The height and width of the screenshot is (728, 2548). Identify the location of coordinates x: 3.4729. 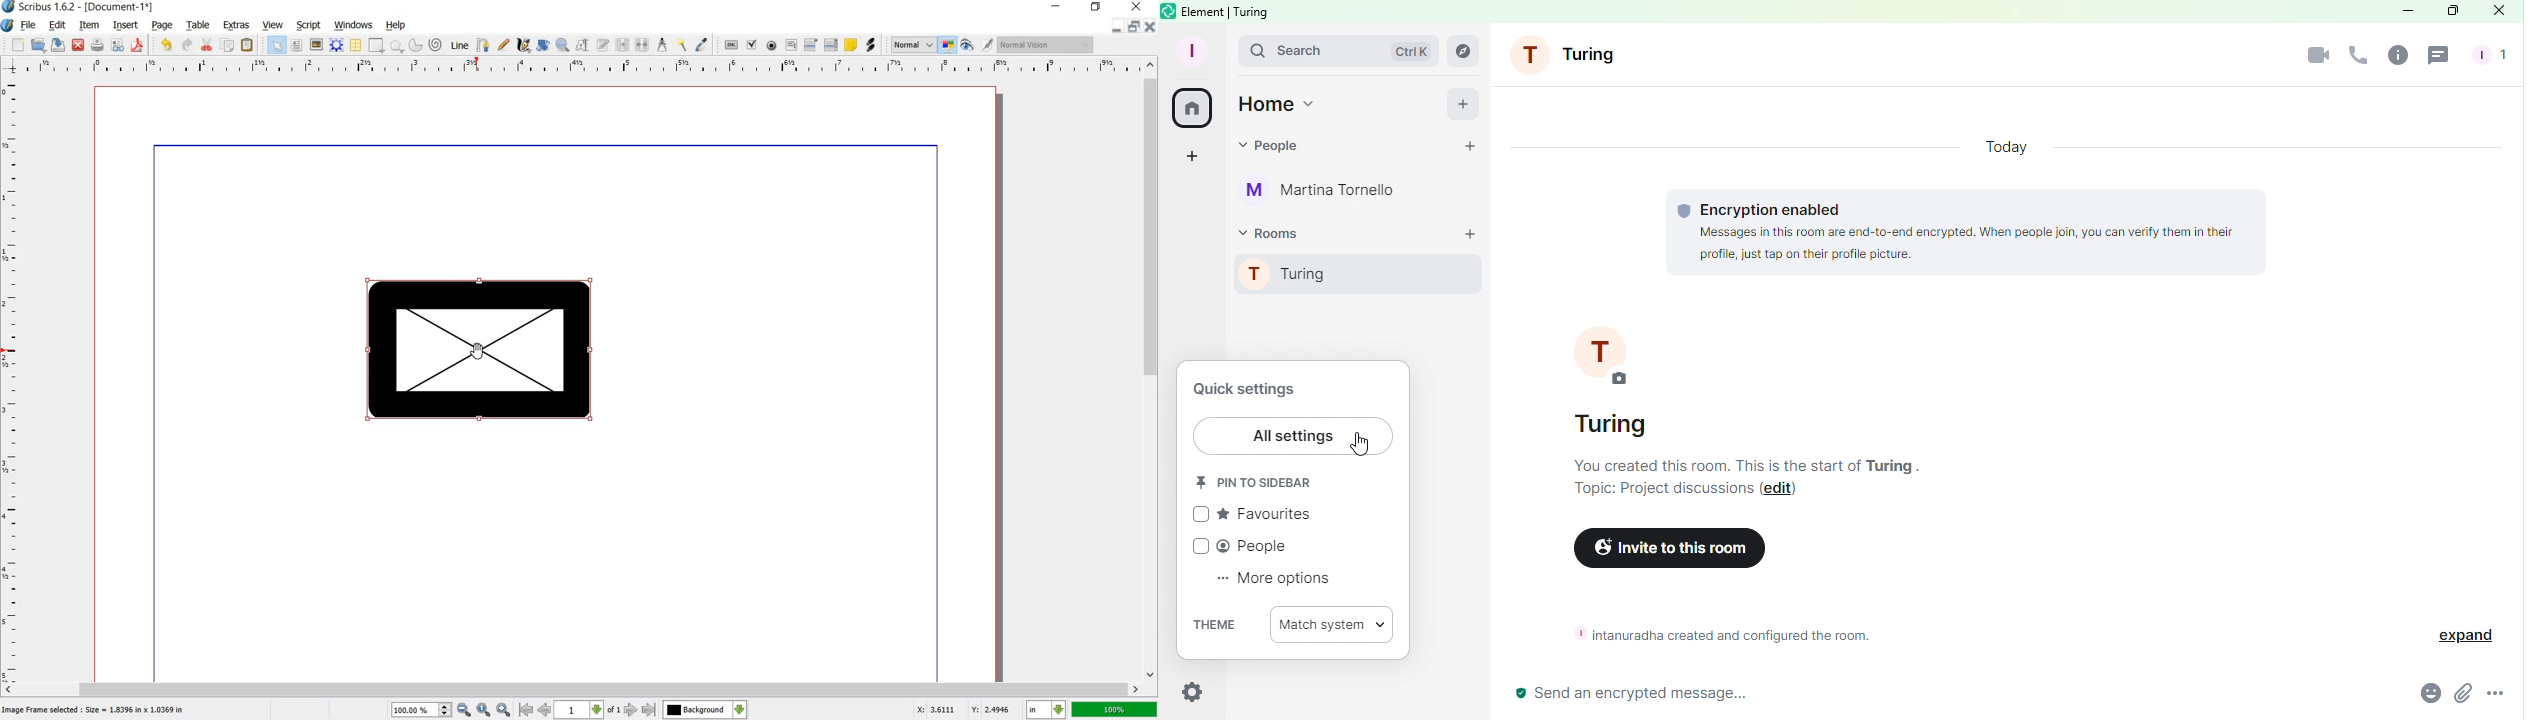
(928, 709).